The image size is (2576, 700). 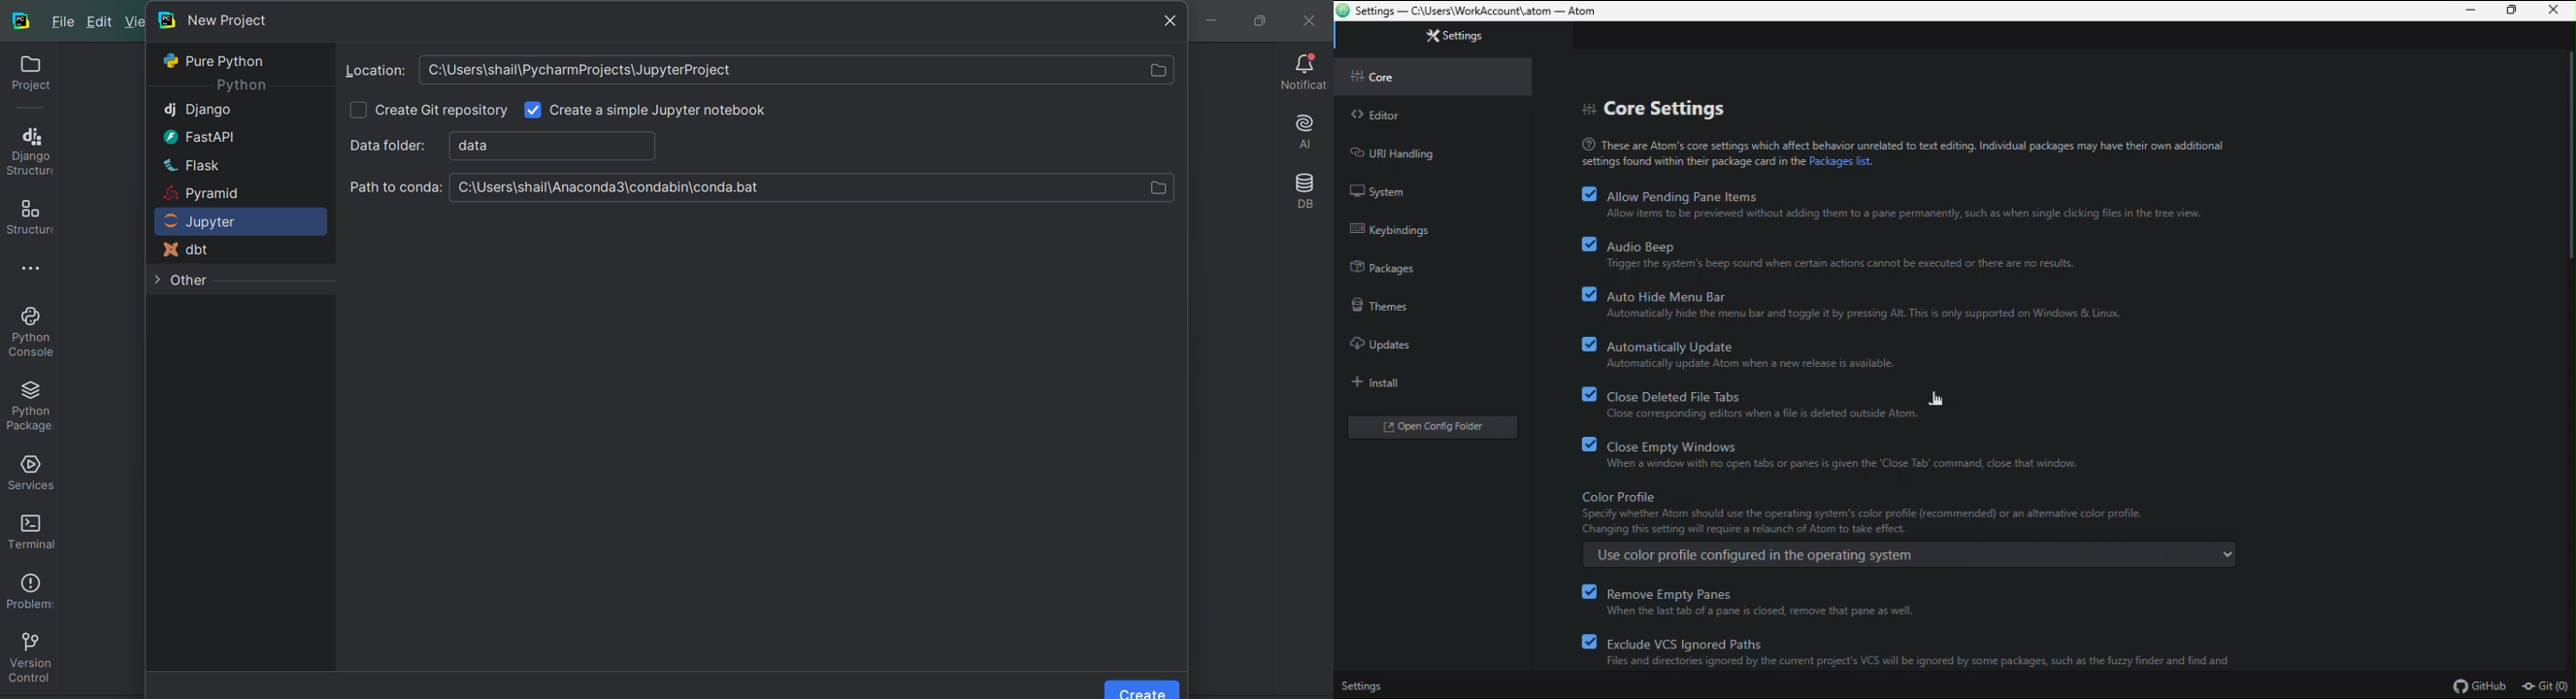 What do you see at coordinates (26, 77) in the screenshot?
I see `Projects` at bounding box center [26, 77].